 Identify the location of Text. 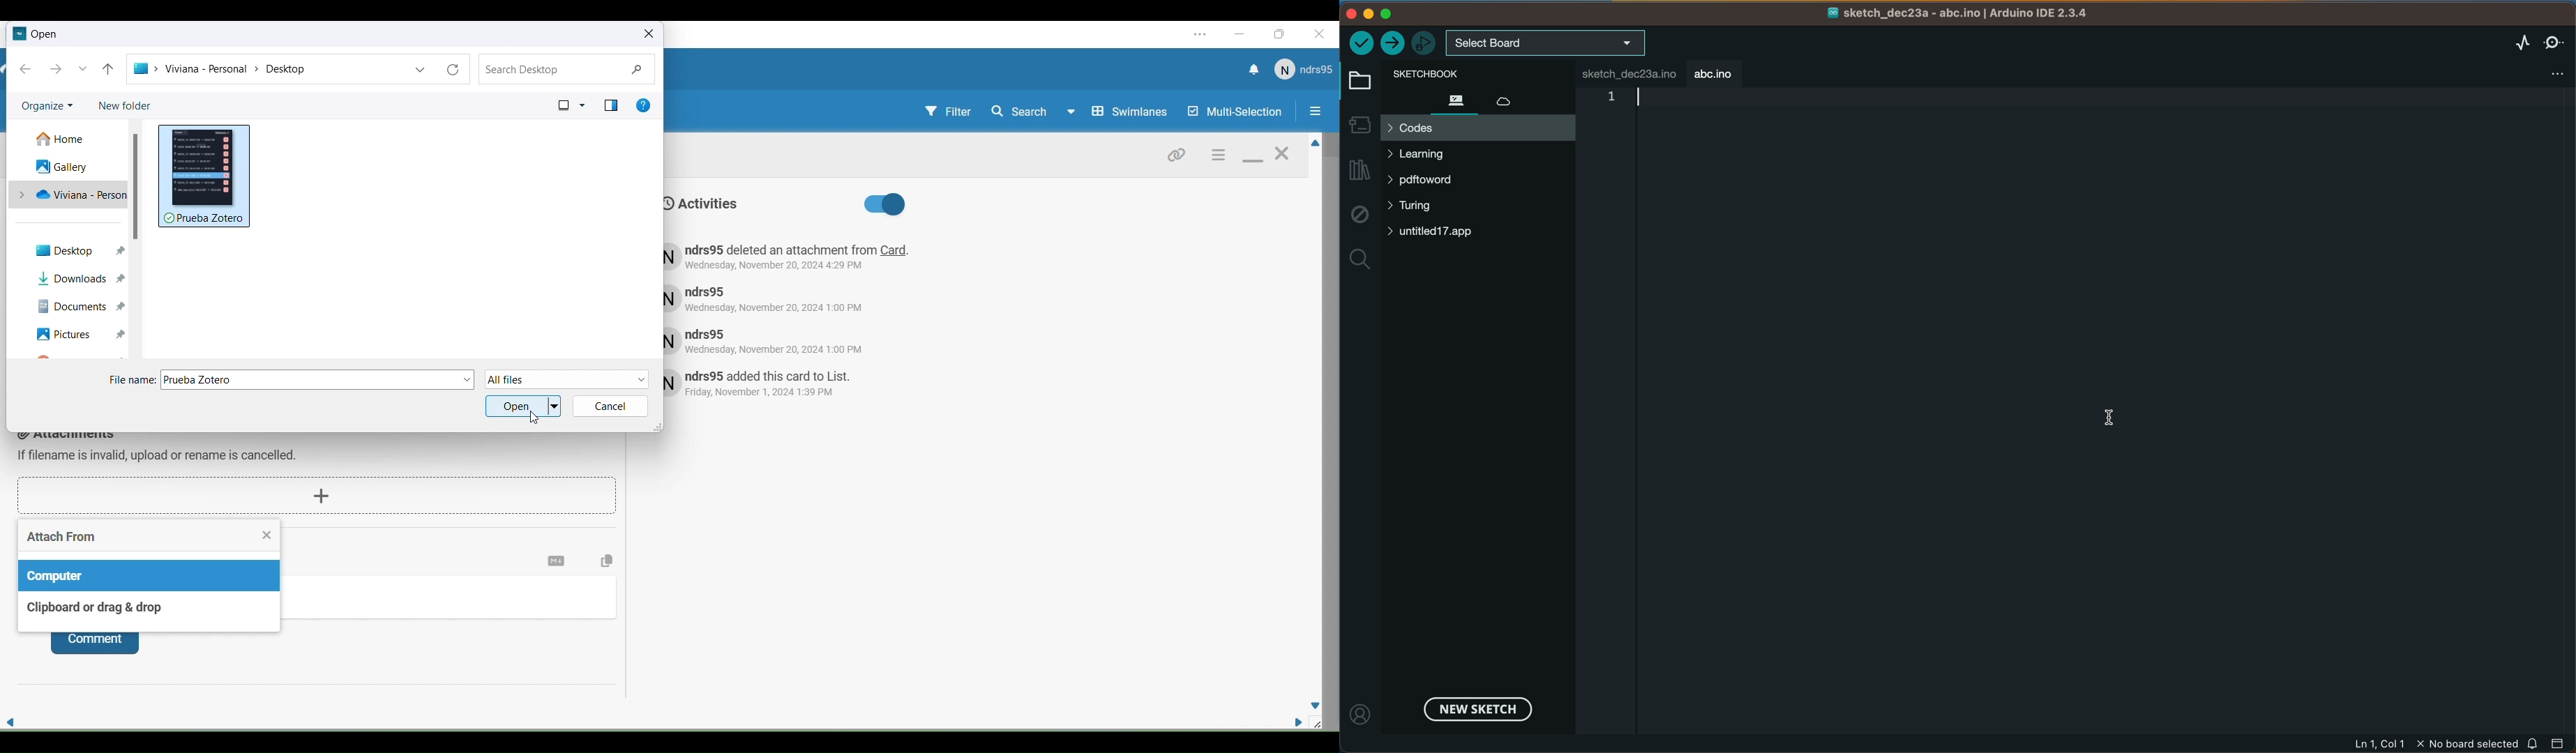
(776, 385).